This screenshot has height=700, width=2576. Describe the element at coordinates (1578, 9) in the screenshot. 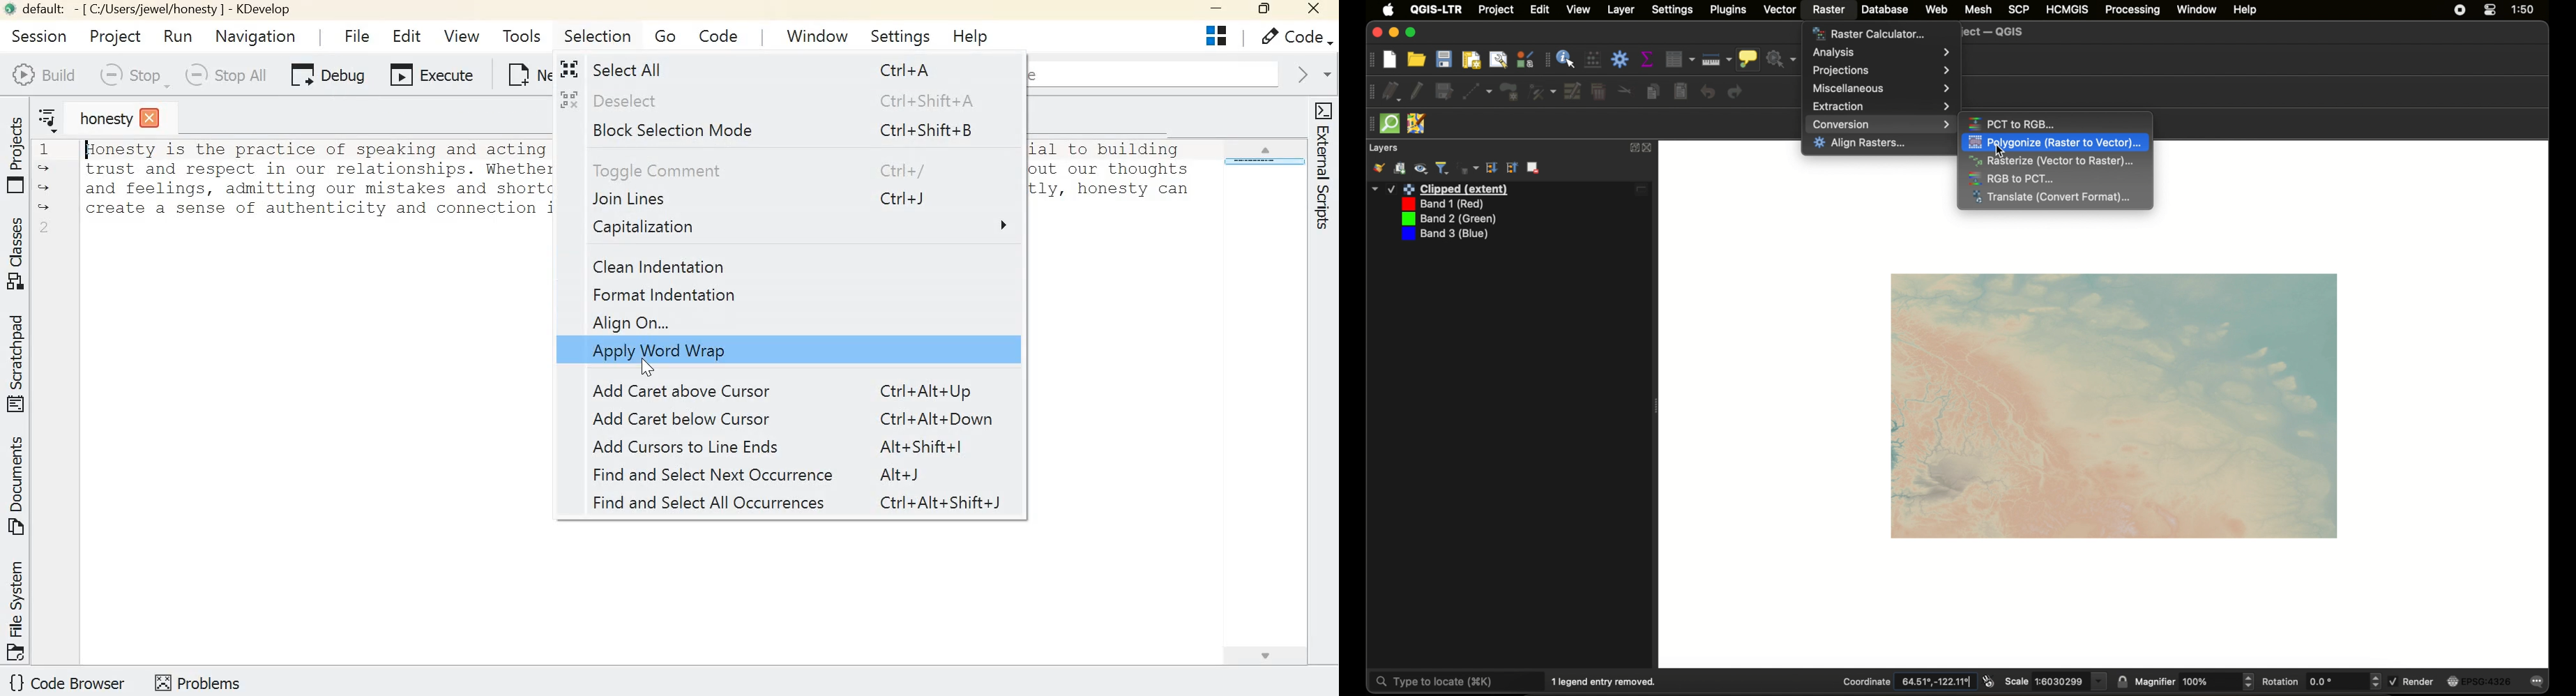

I see `view` at that location.